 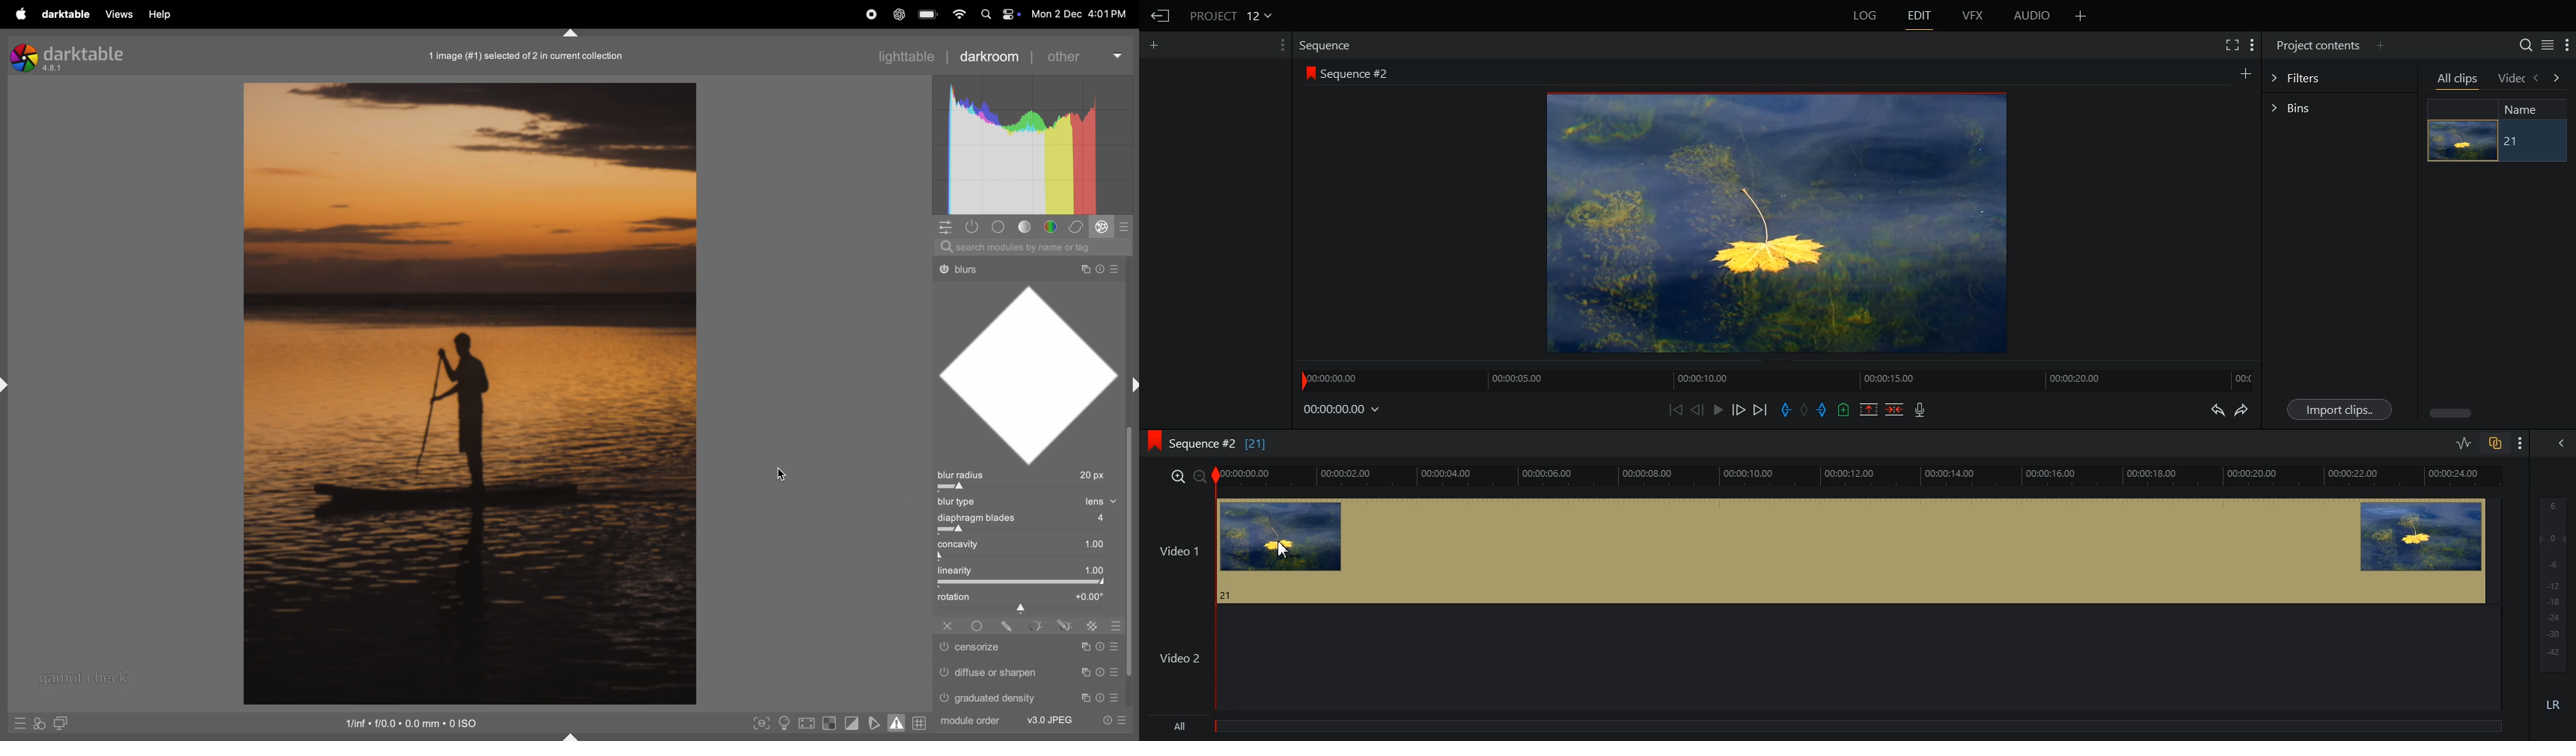 What do you see at coordinates (2316, 46) in the screenshot?
I see `Project contents` at bounding box center [2316, 46].